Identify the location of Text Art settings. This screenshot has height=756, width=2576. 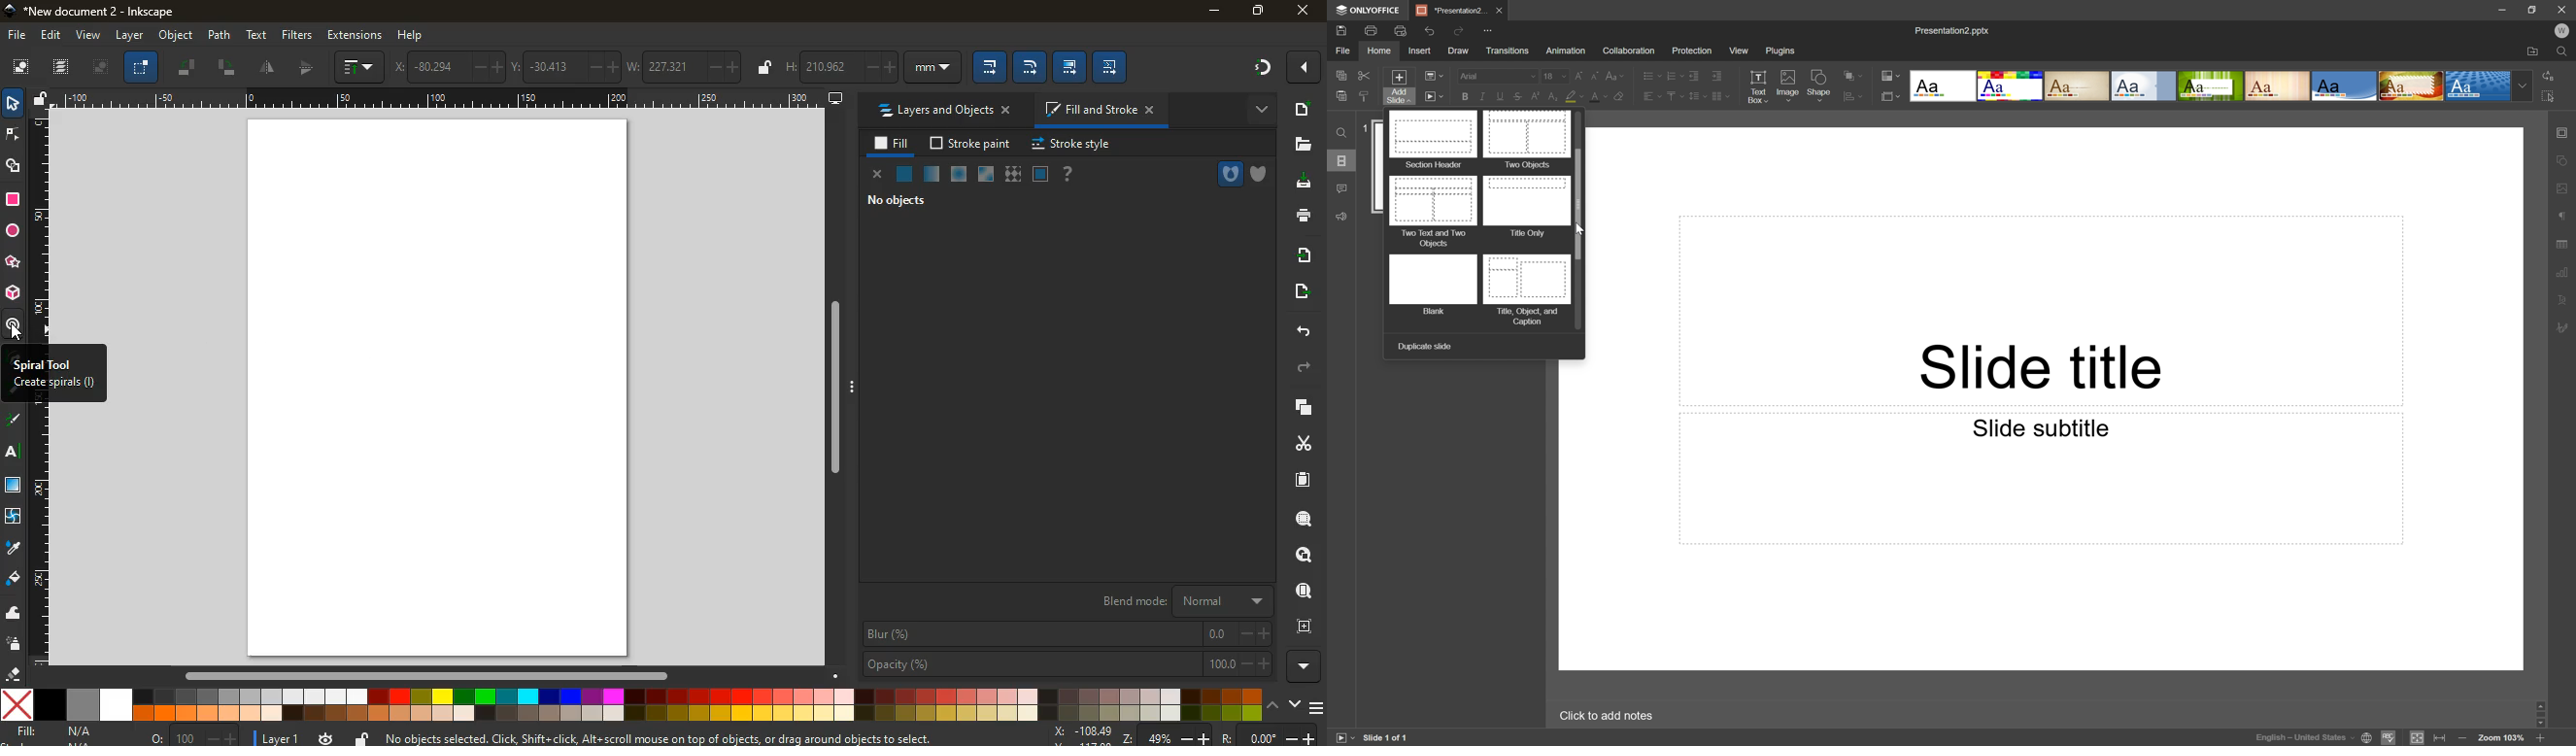
(2565, 298).